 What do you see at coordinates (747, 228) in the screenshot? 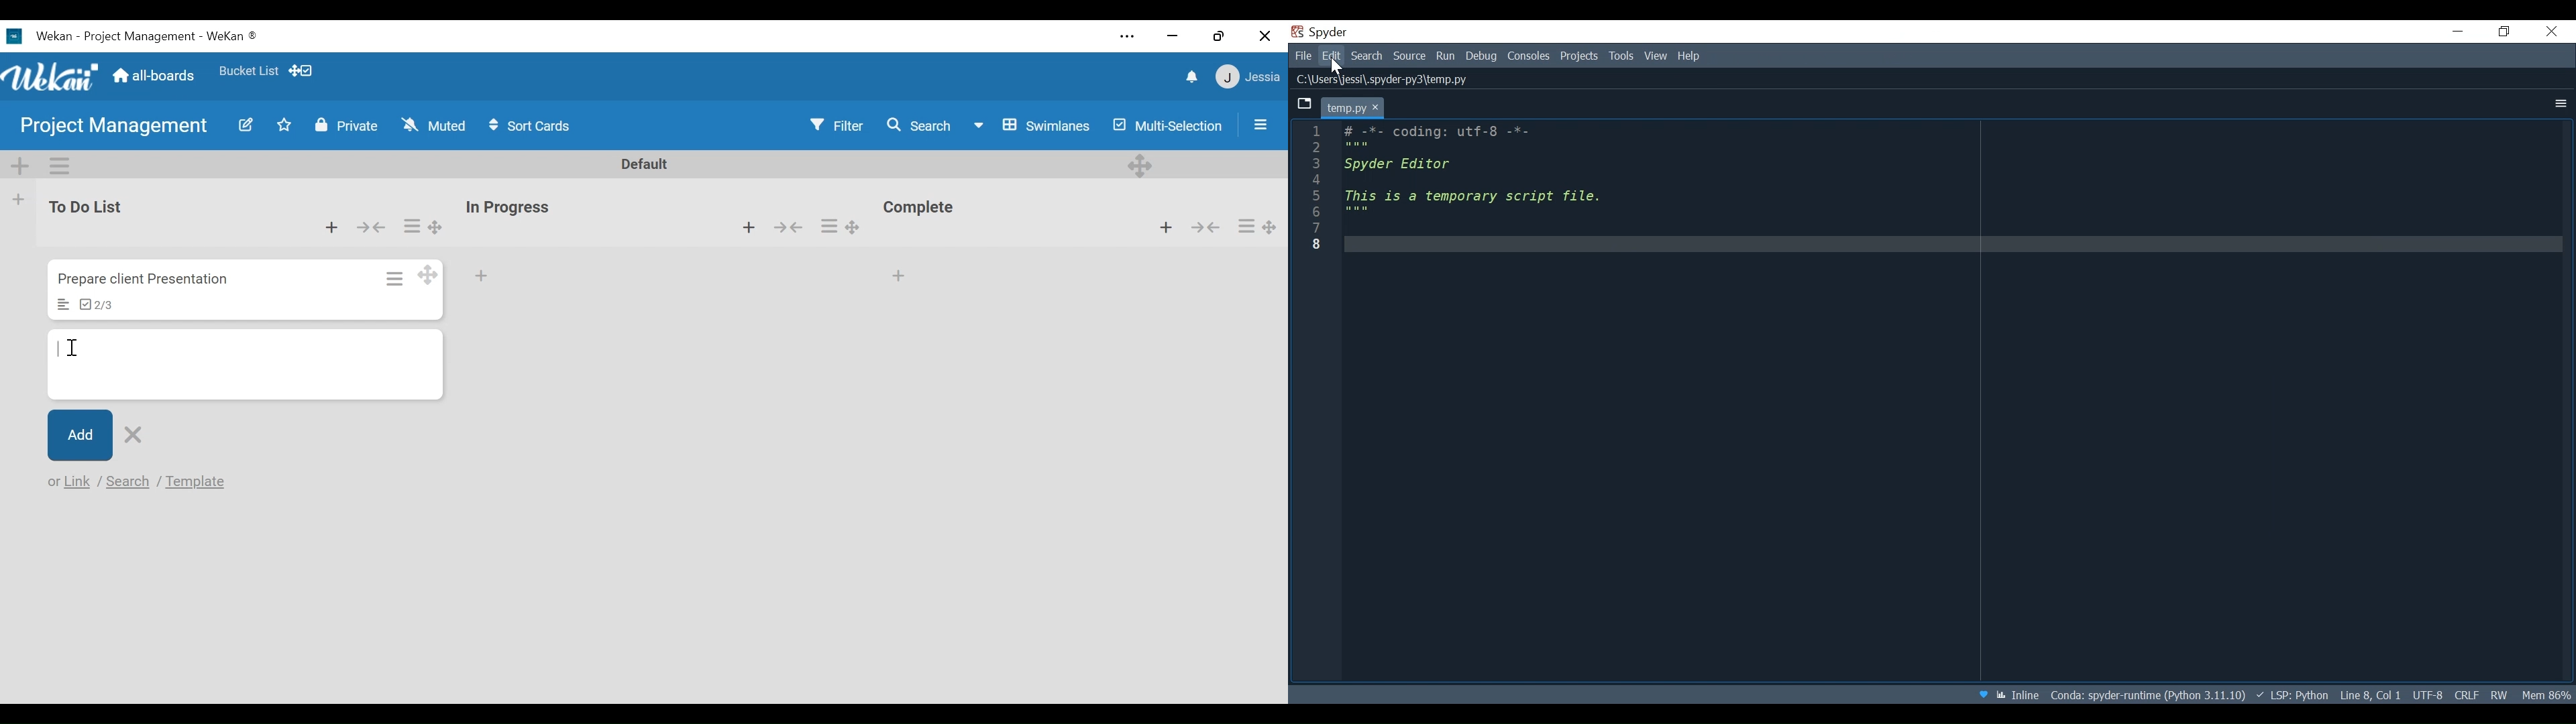
I see `Add card to top of the list` at bounding box center [747, 228].